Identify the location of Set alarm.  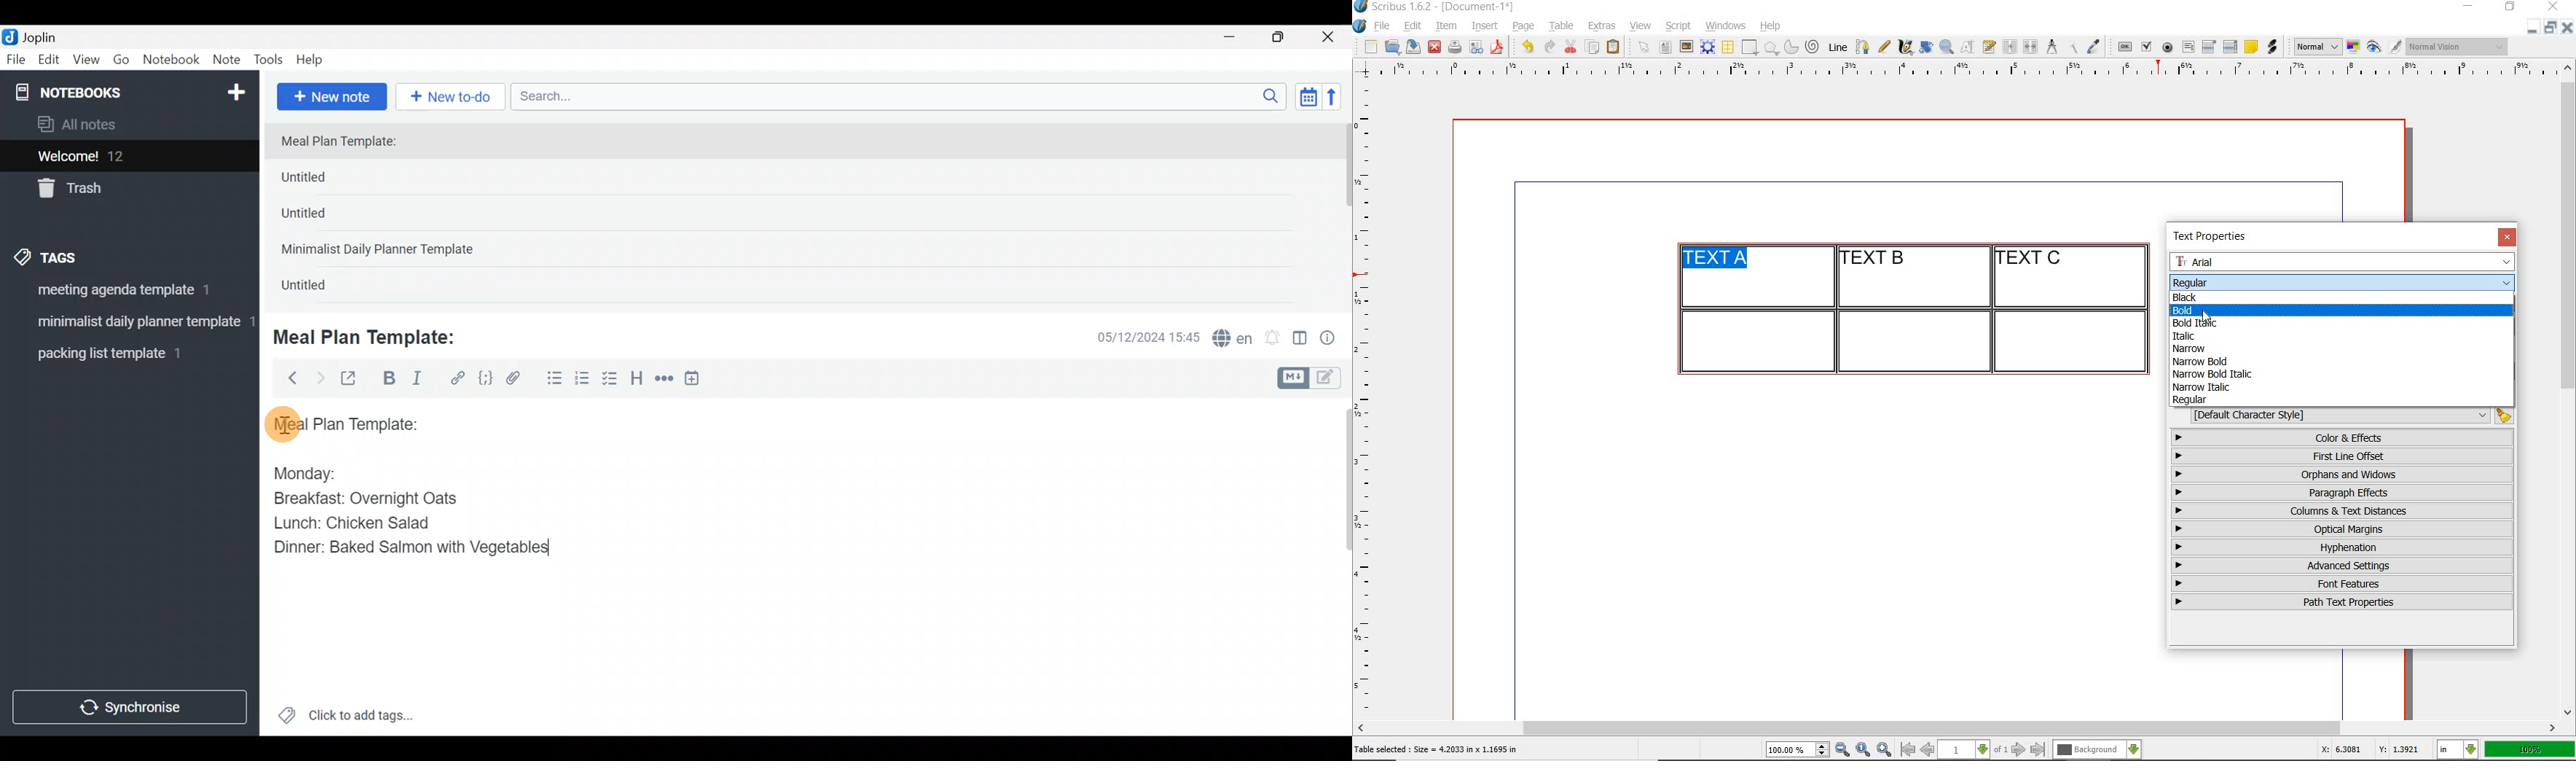
(1273, 339).